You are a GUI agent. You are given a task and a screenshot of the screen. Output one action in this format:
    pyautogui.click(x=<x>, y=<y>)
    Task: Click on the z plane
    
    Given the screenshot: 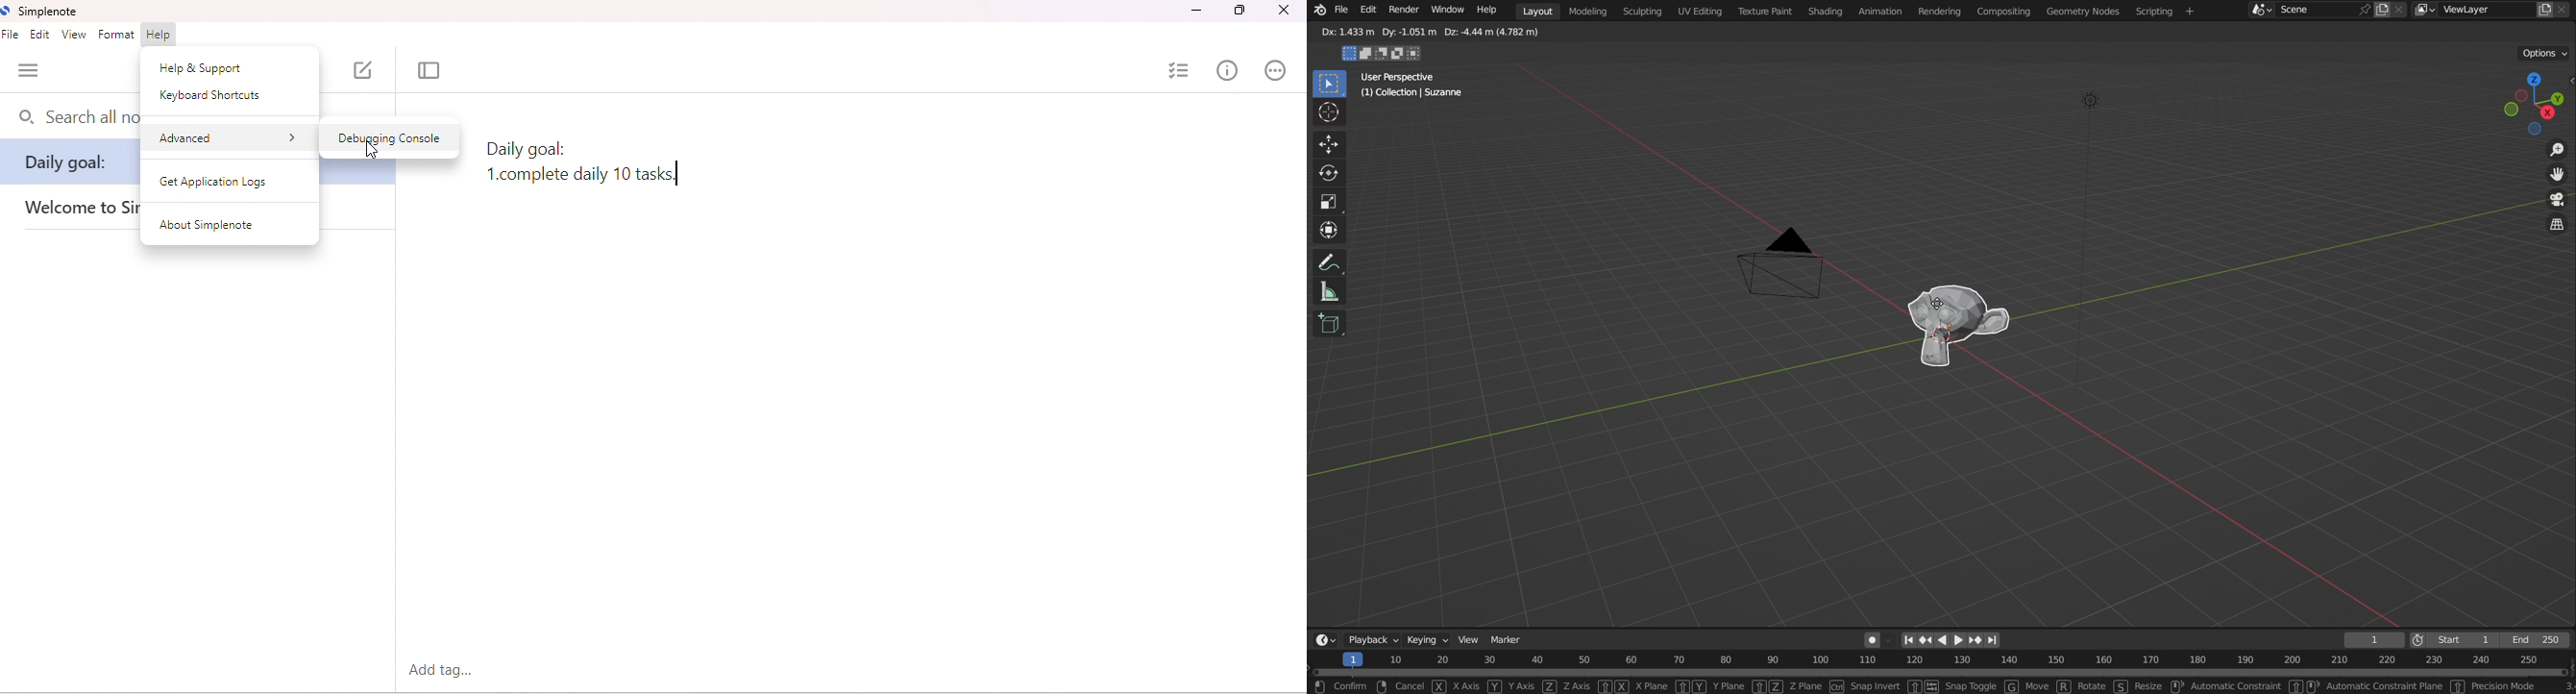 What is the action you would take?
    pyautogui.click(x=1806, y=685)
    